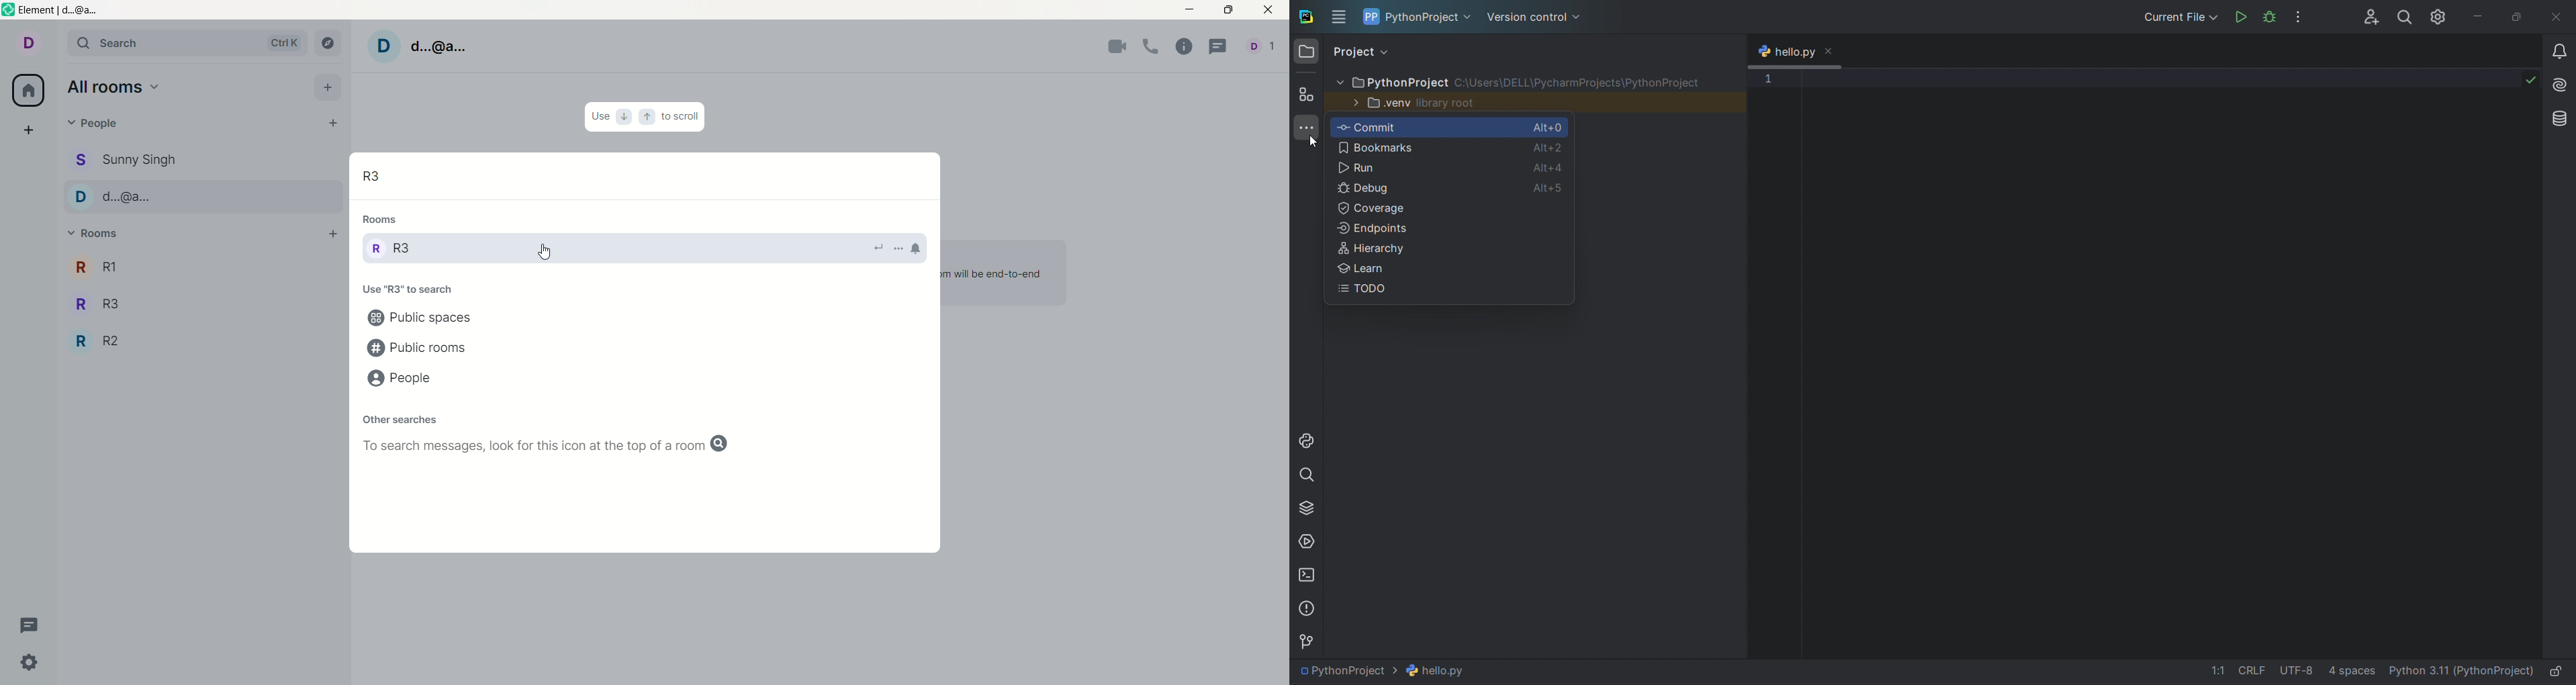  I want to click on version control, so click(1307, 638).